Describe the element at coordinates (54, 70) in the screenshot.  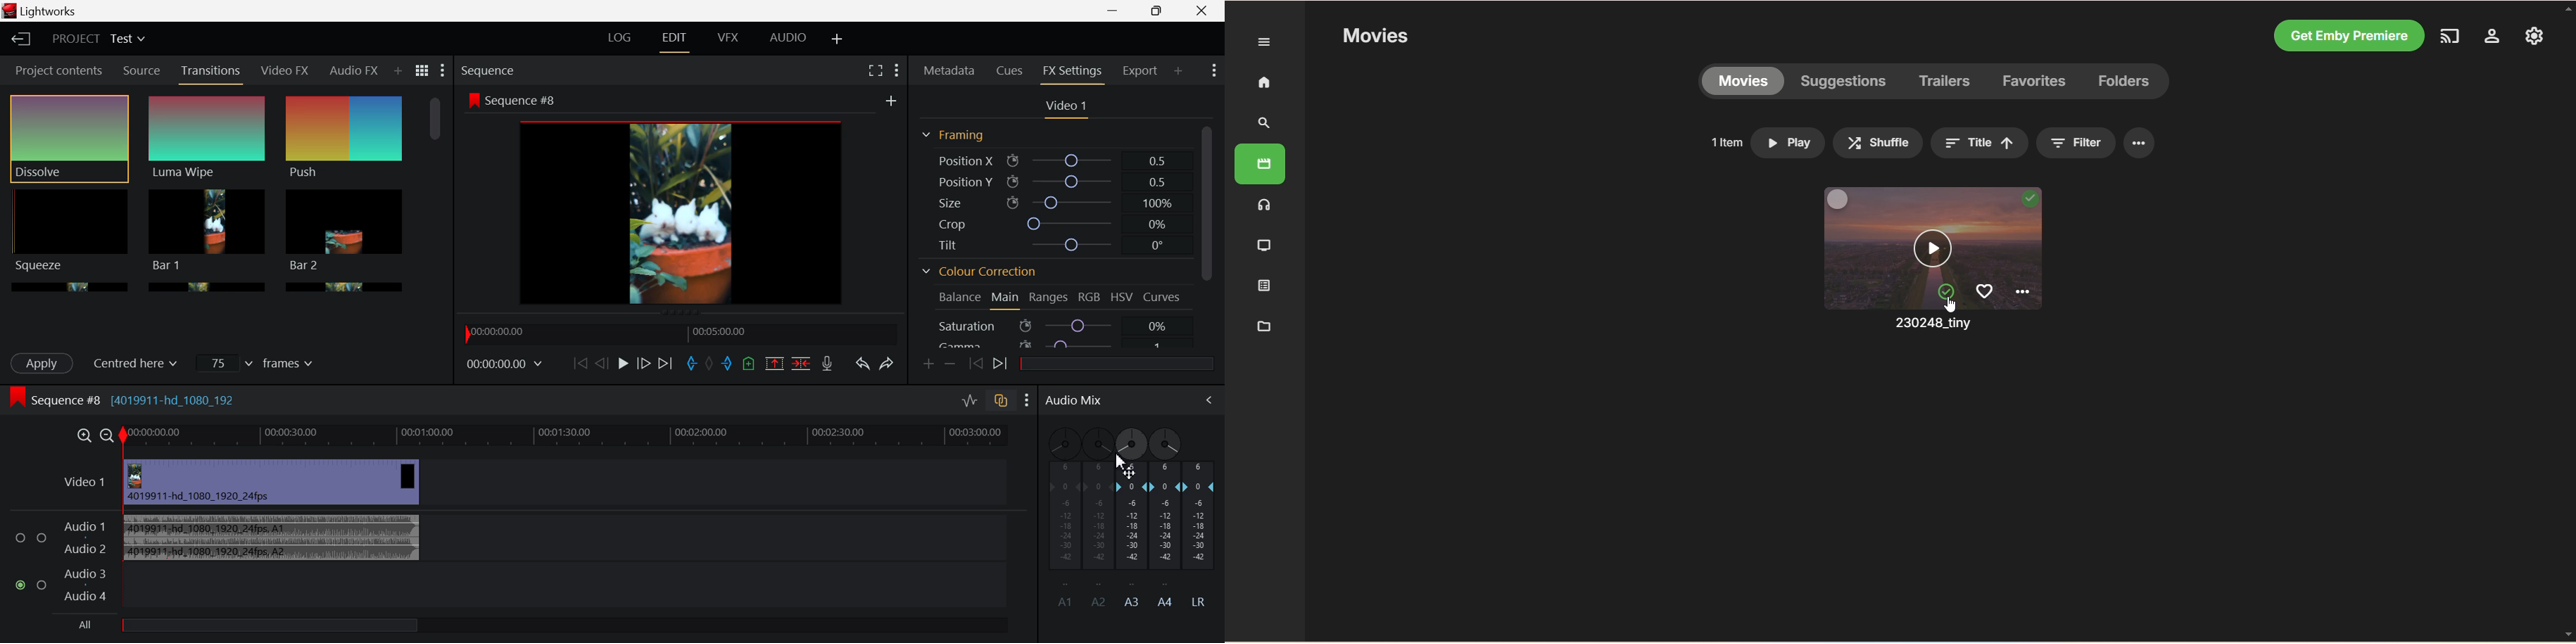
I see `Project contents` at that location.